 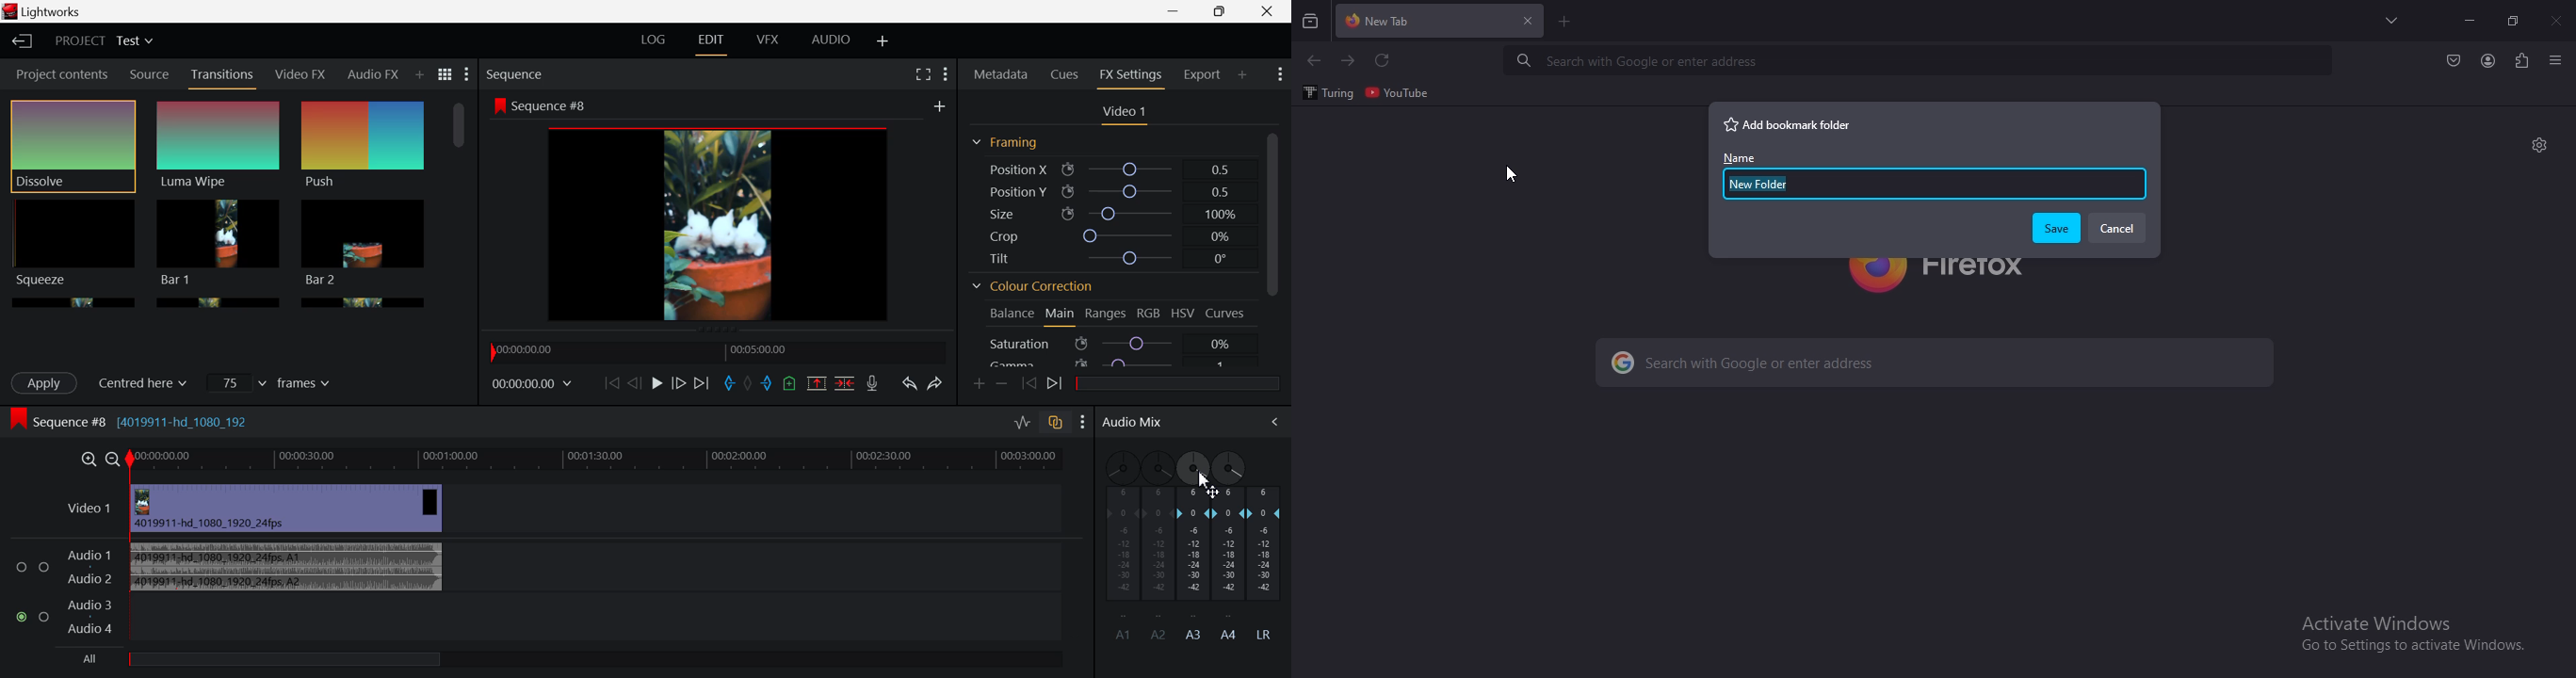 I want to click on Mark Cue, so click(x=788, y=383).